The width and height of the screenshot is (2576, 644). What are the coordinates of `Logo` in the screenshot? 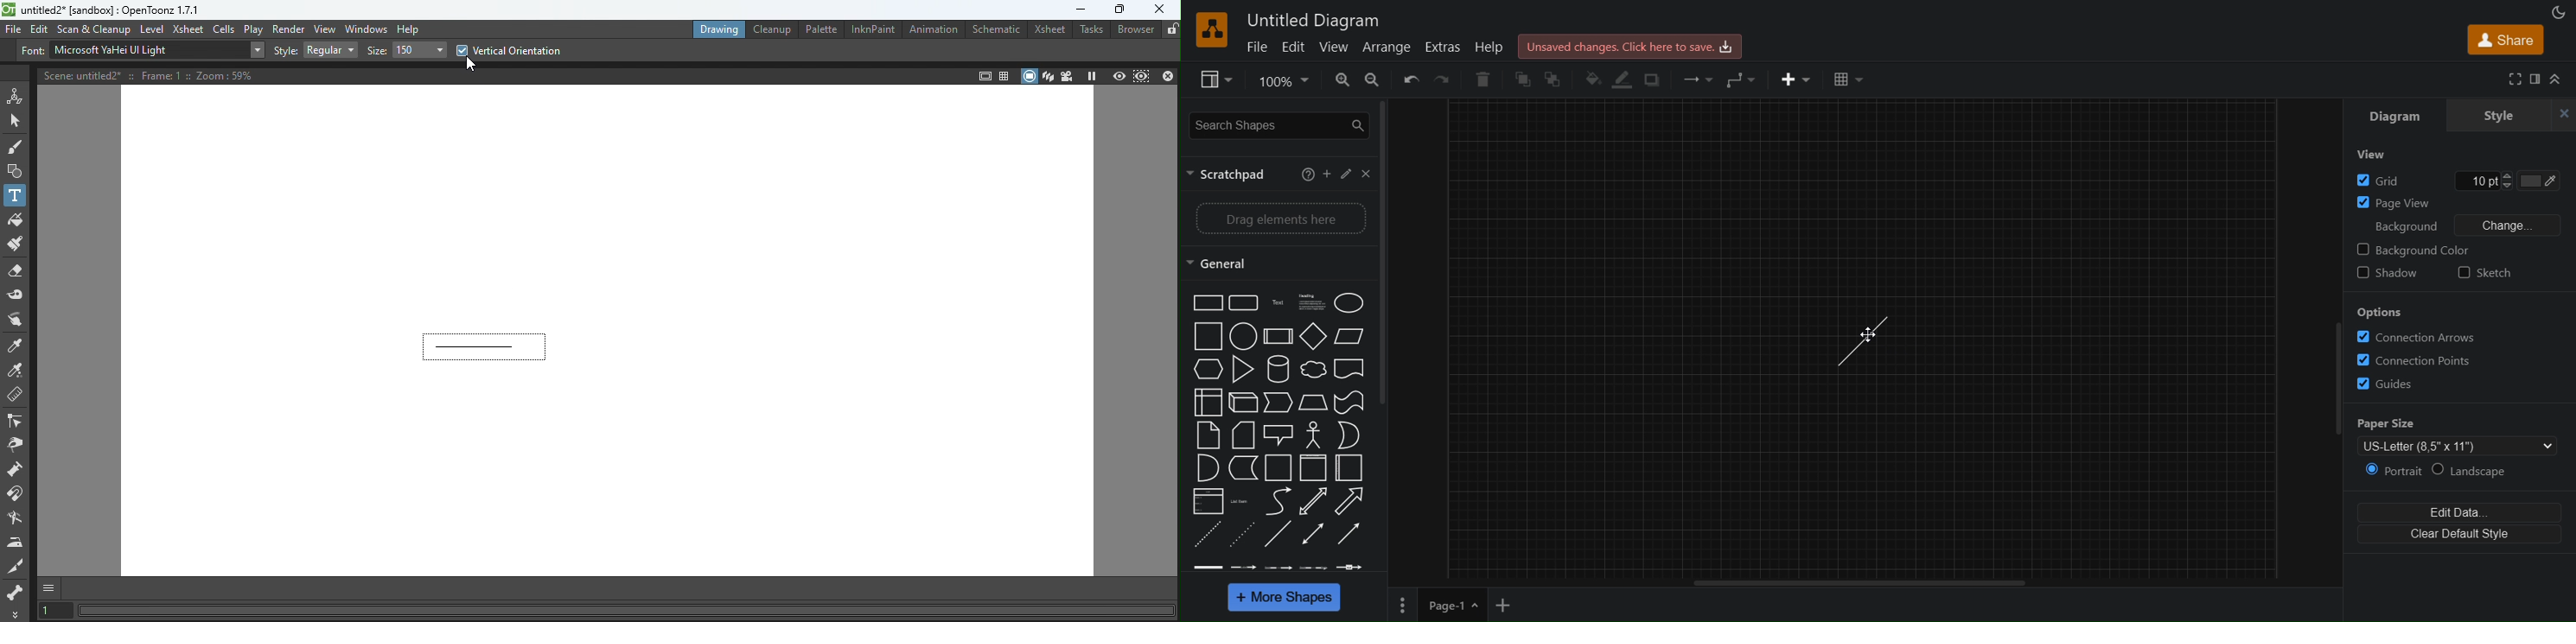 It's located at (1214, 28).